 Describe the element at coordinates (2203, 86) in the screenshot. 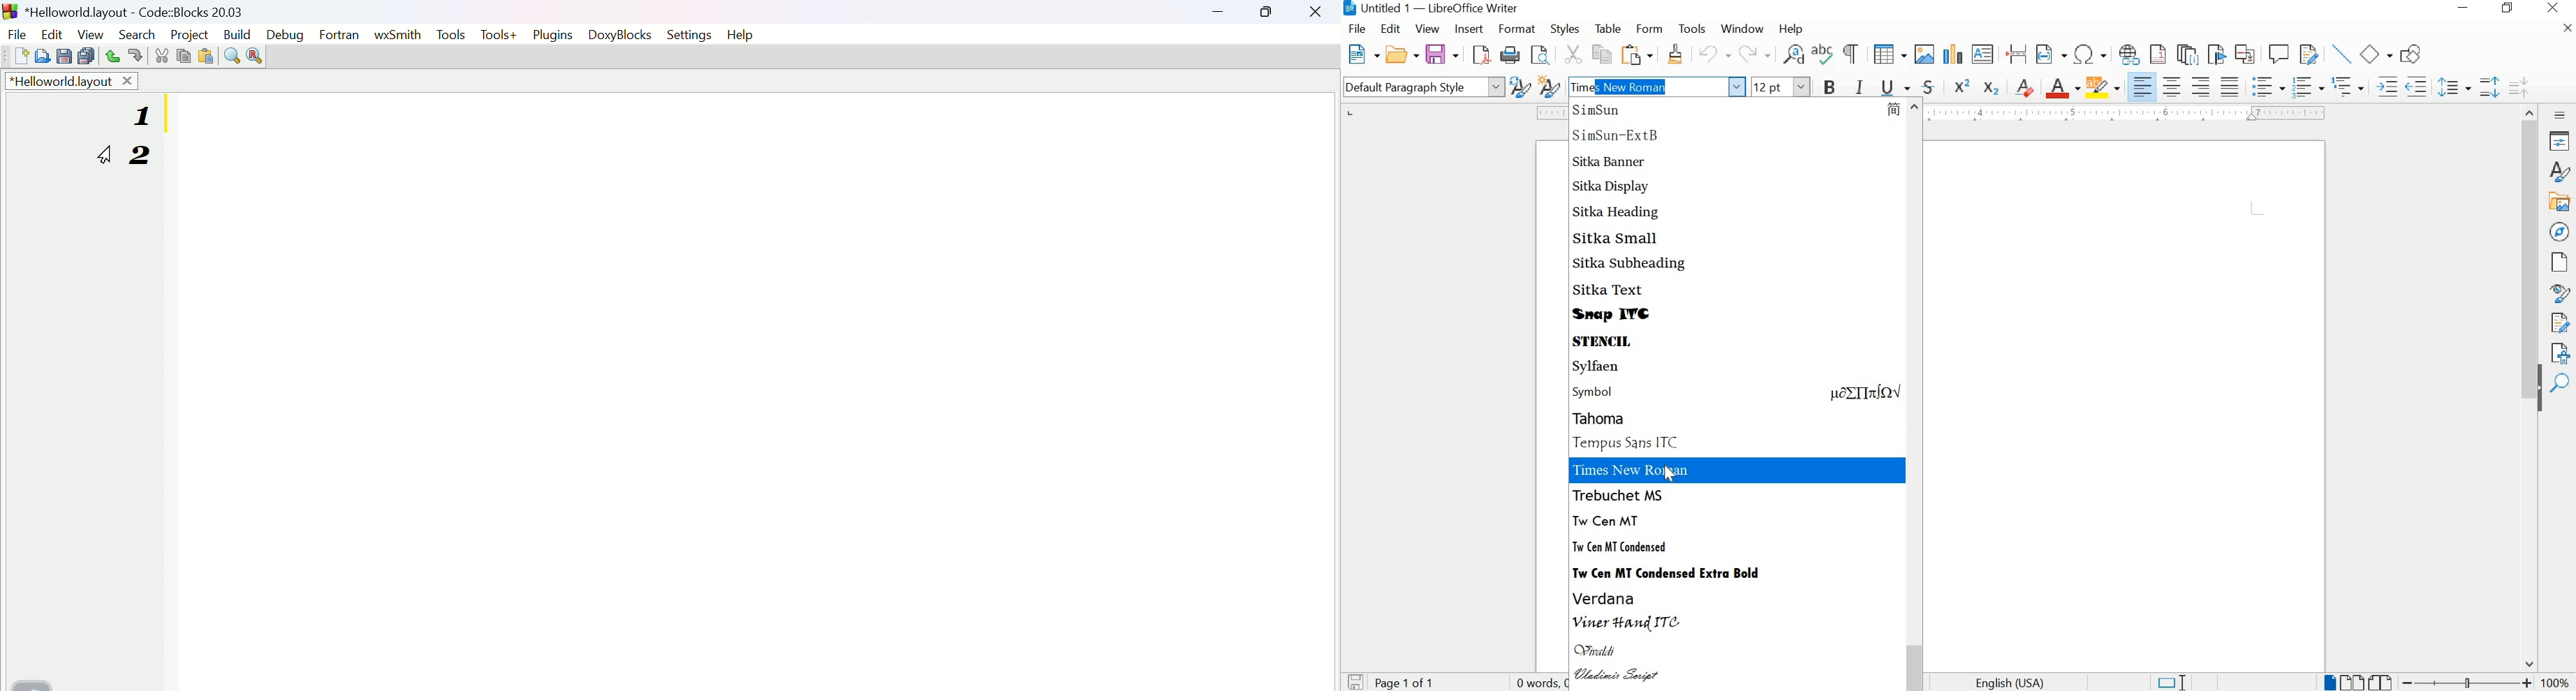

I see `ALIGN RIGHT` at that location.